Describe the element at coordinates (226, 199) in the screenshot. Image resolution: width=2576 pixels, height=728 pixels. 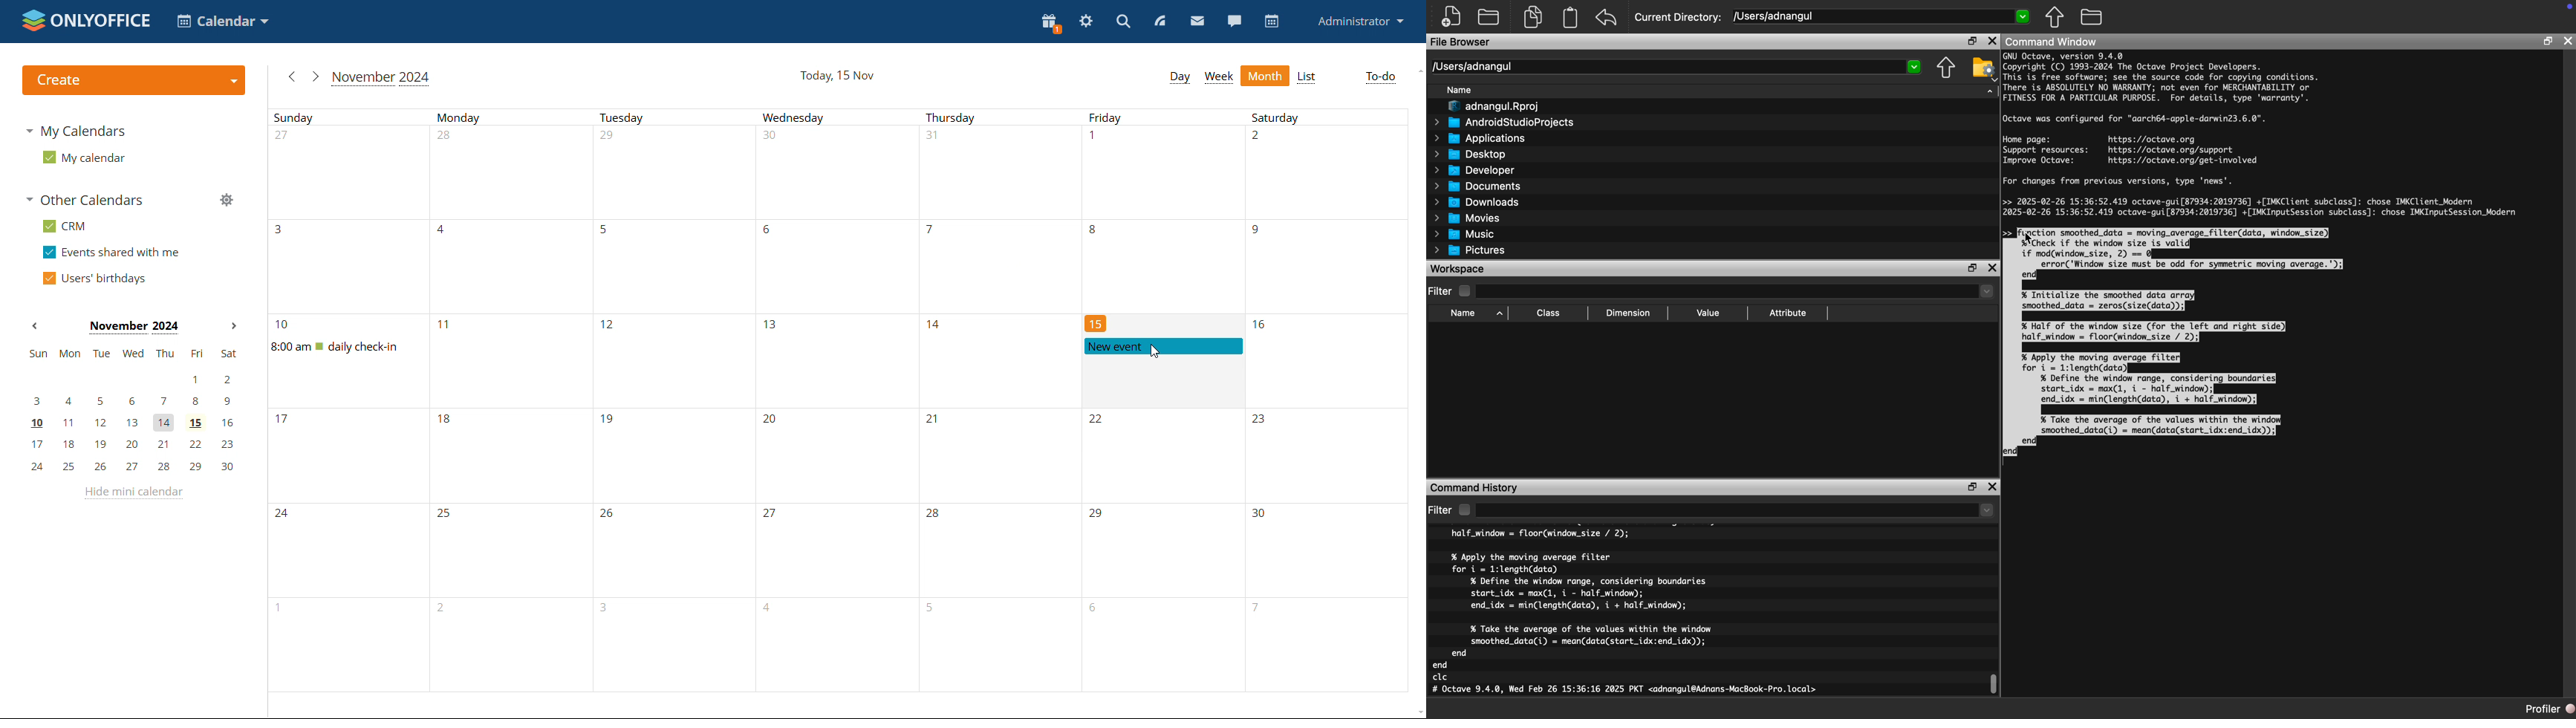
I see `manage` at that location.